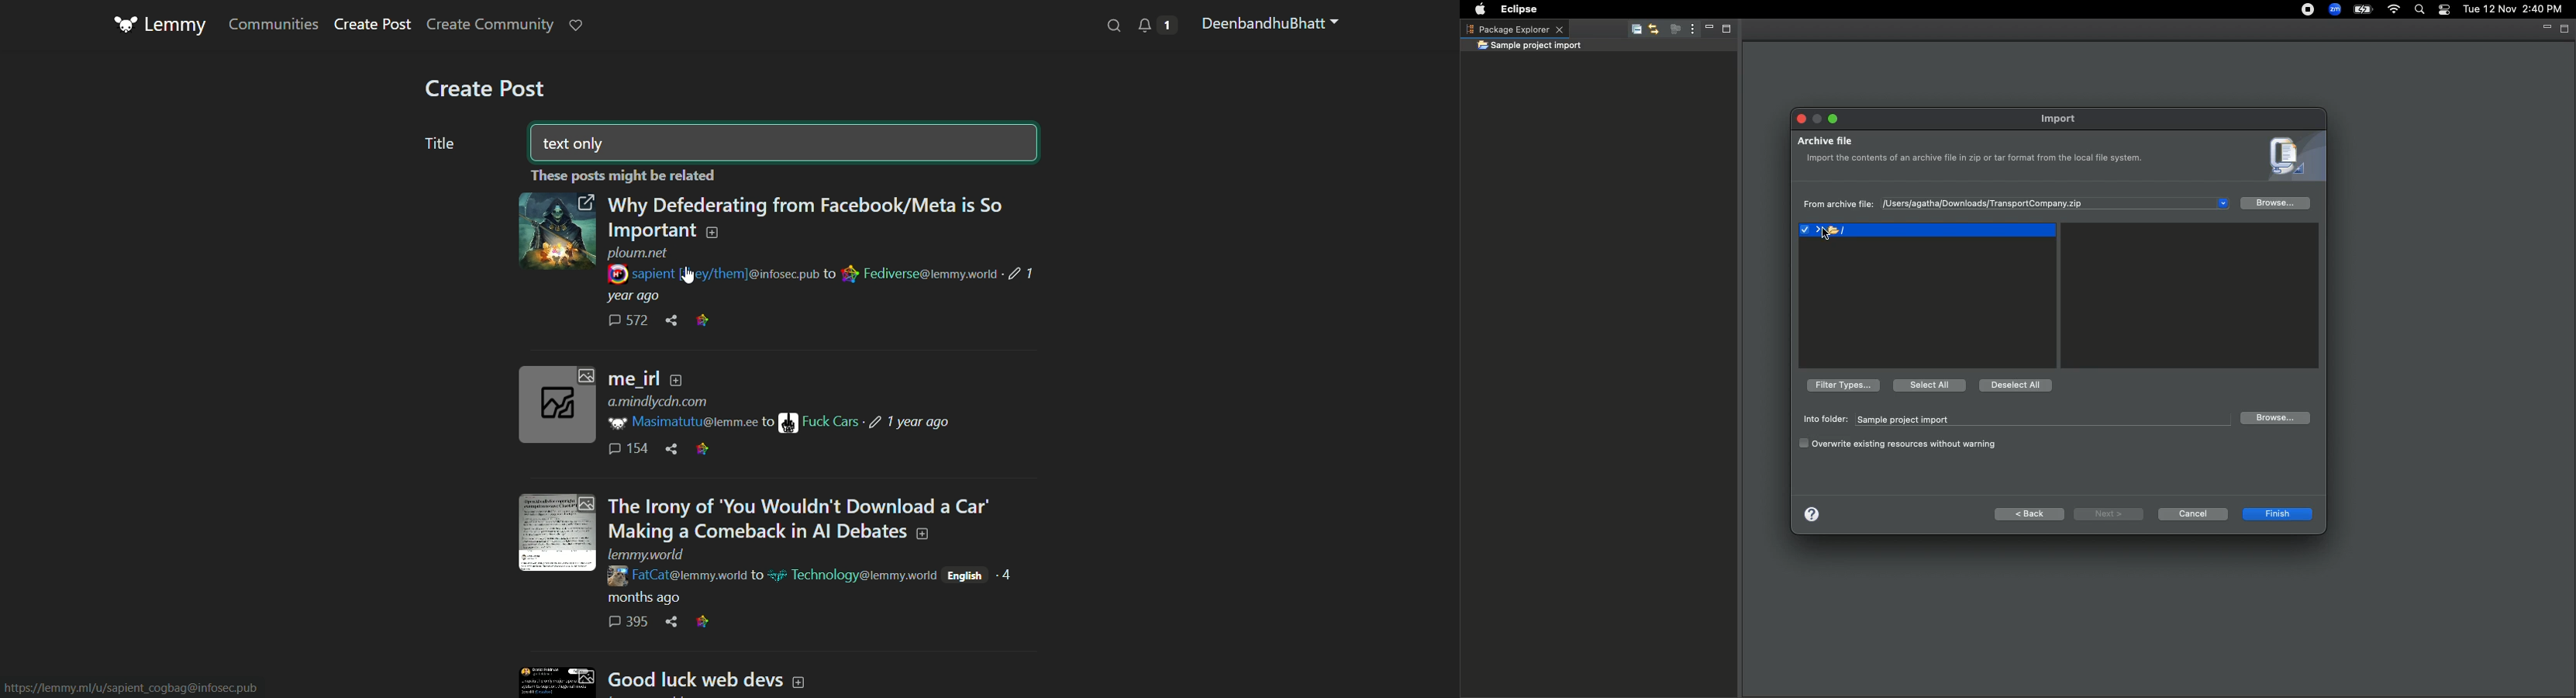 This screenshot has height=700, width=2576. Describe the element at coordinates (2192, 513) in the screenshot. I see `Cancel` at that location.